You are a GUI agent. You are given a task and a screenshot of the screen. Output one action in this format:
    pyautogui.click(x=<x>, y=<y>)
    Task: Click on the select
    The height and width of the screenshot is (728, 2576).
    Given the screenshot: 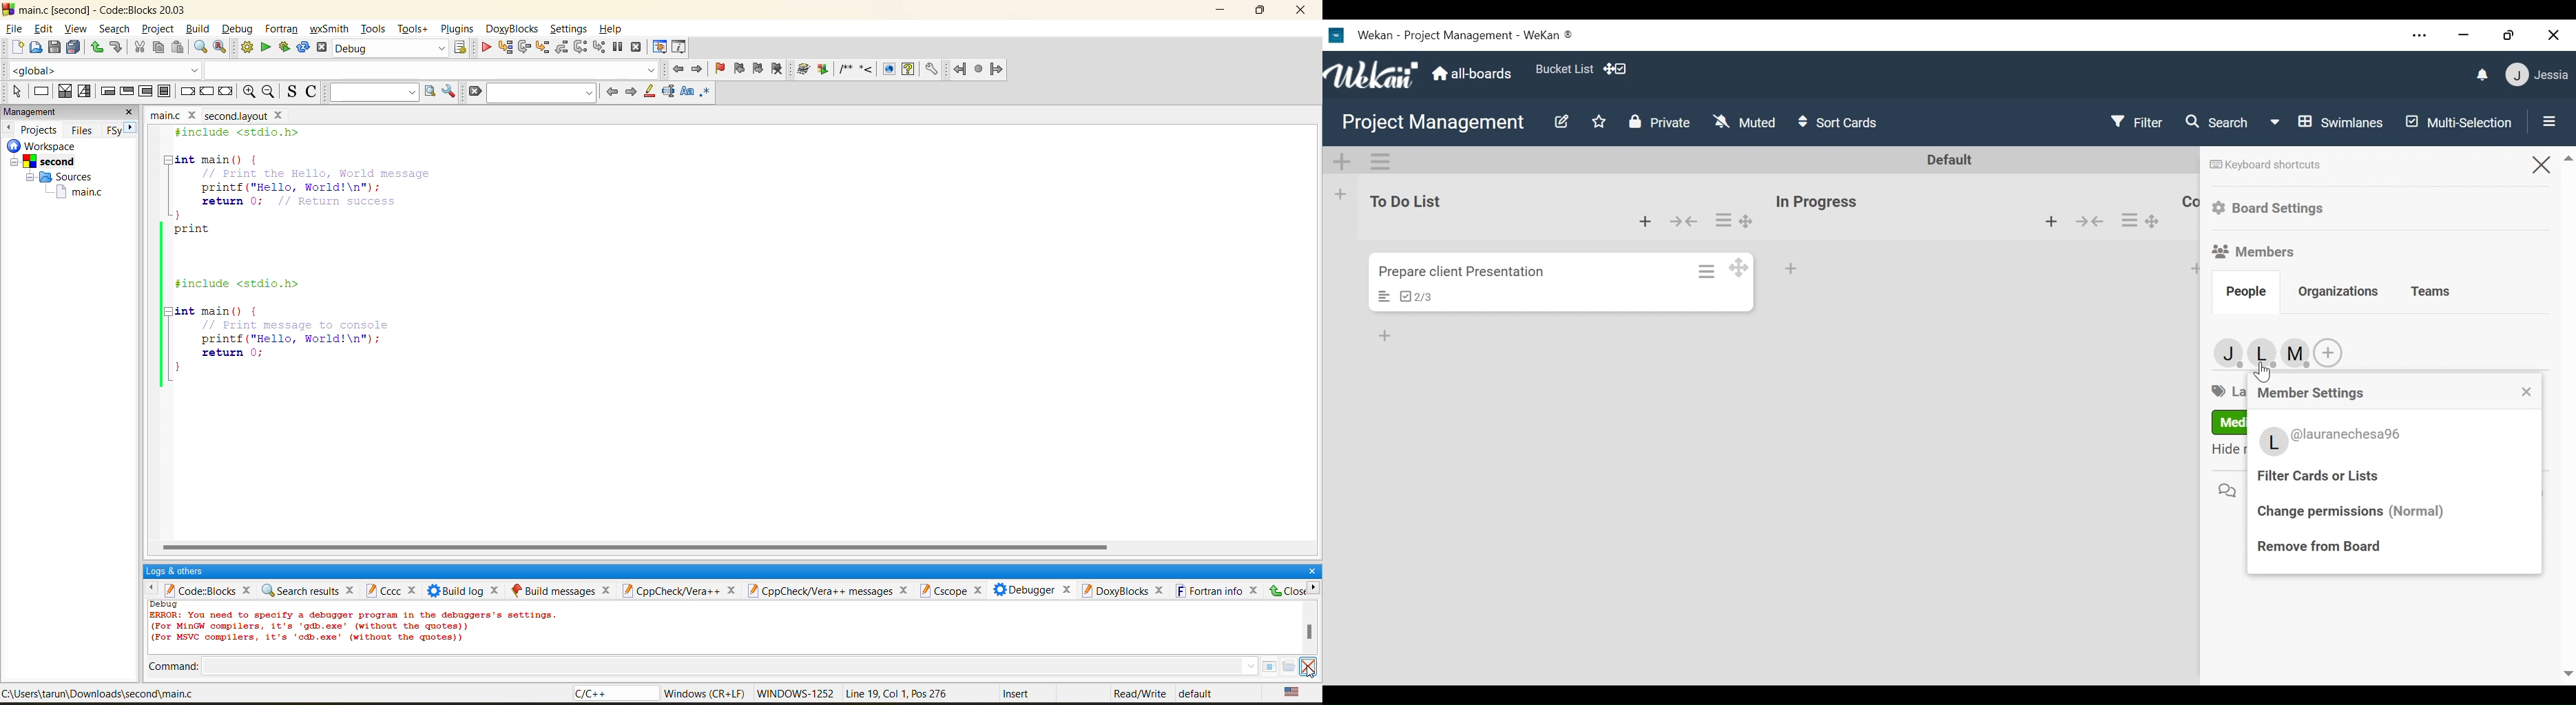 What is the action you would take?
    pyautogui.click(x=15, y=92)
    